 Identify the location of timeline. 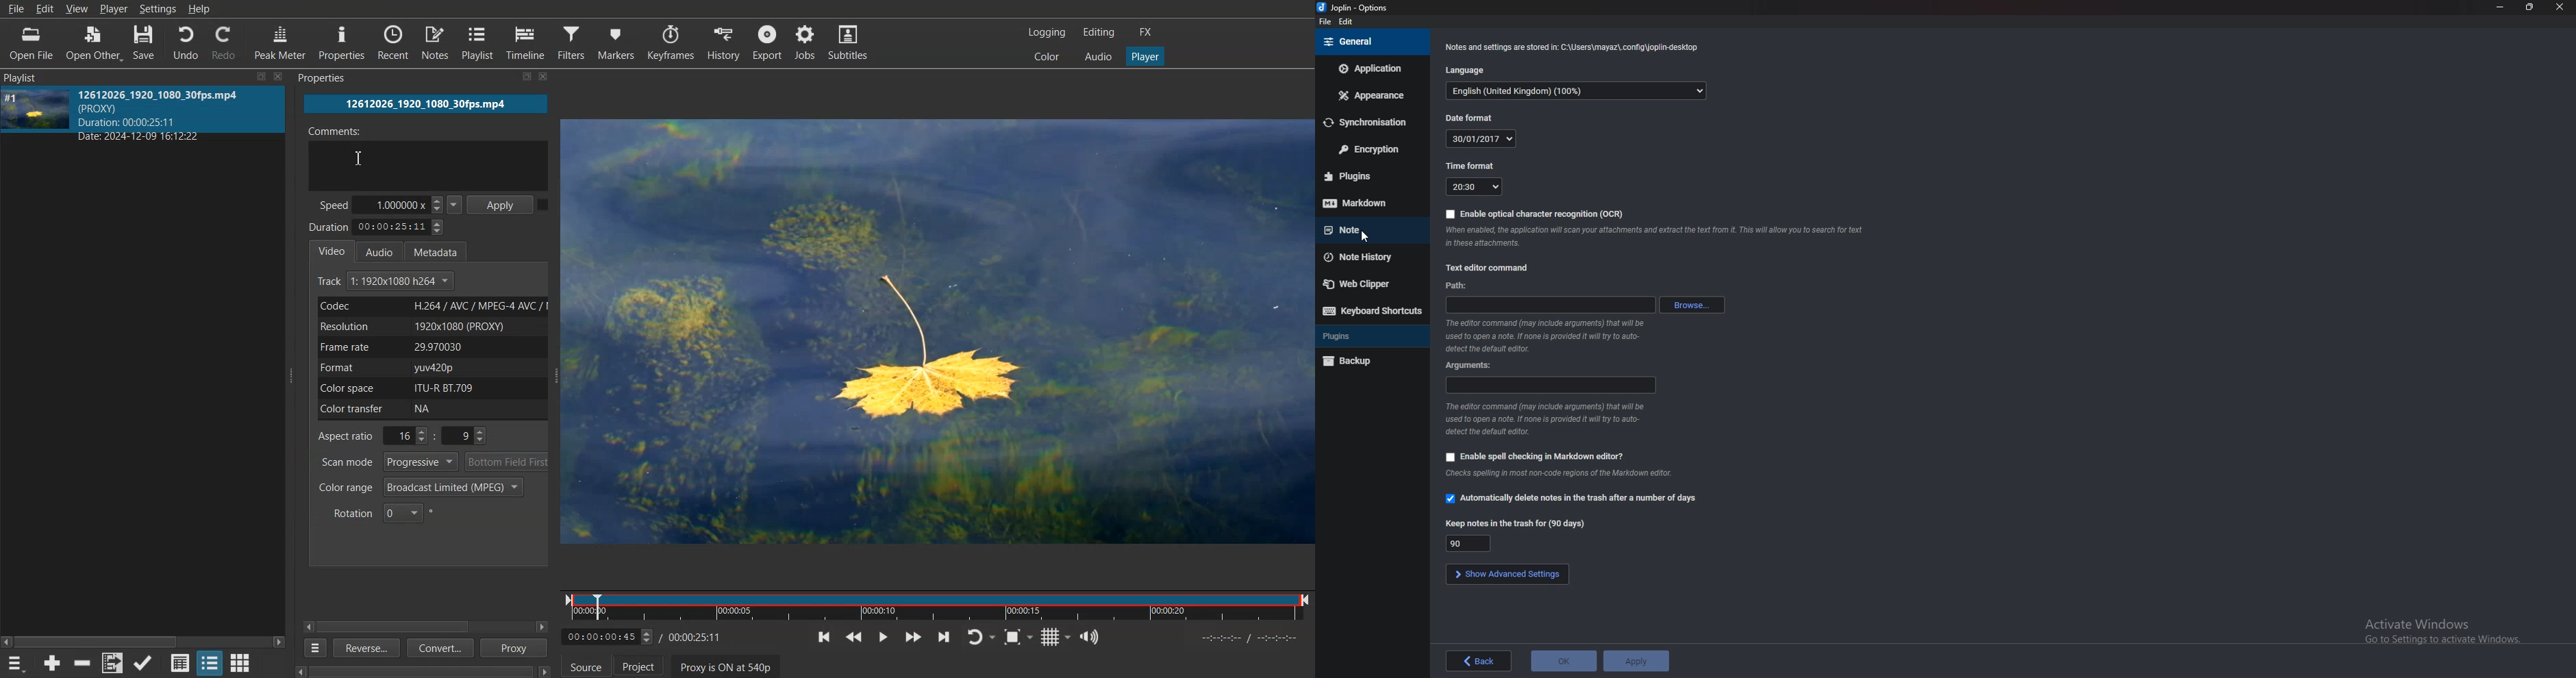
(1252, 640).